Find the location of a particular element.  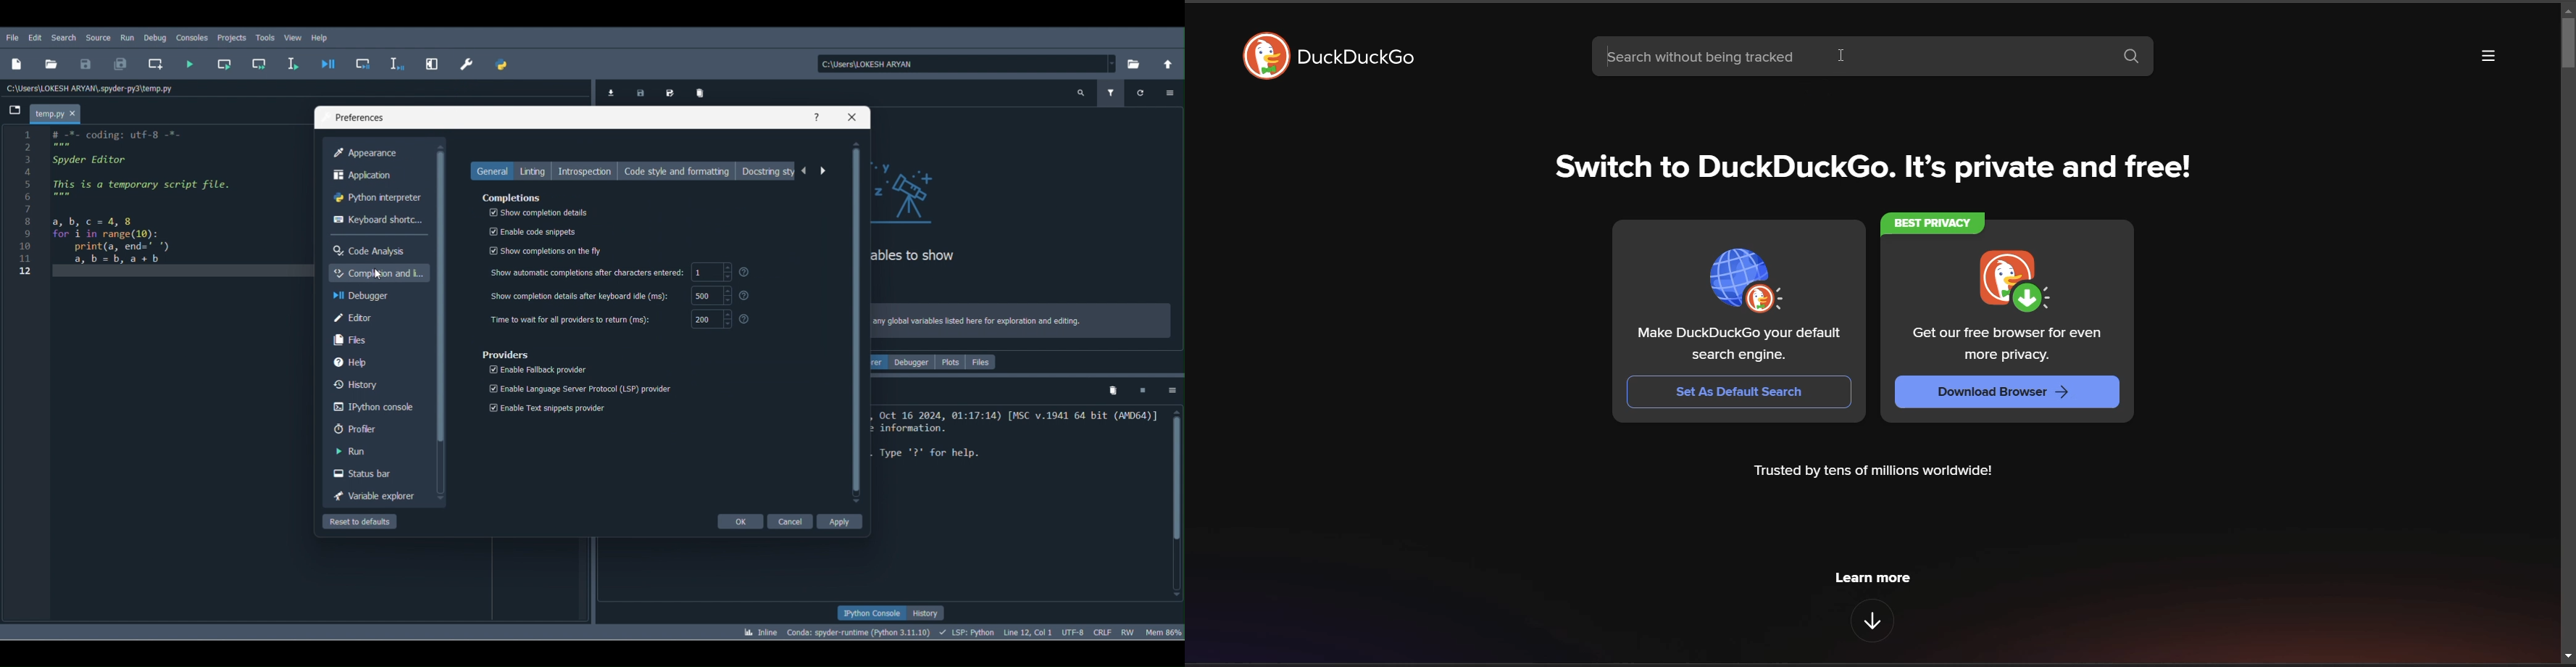

Edit is located at coordinates (35, 36).